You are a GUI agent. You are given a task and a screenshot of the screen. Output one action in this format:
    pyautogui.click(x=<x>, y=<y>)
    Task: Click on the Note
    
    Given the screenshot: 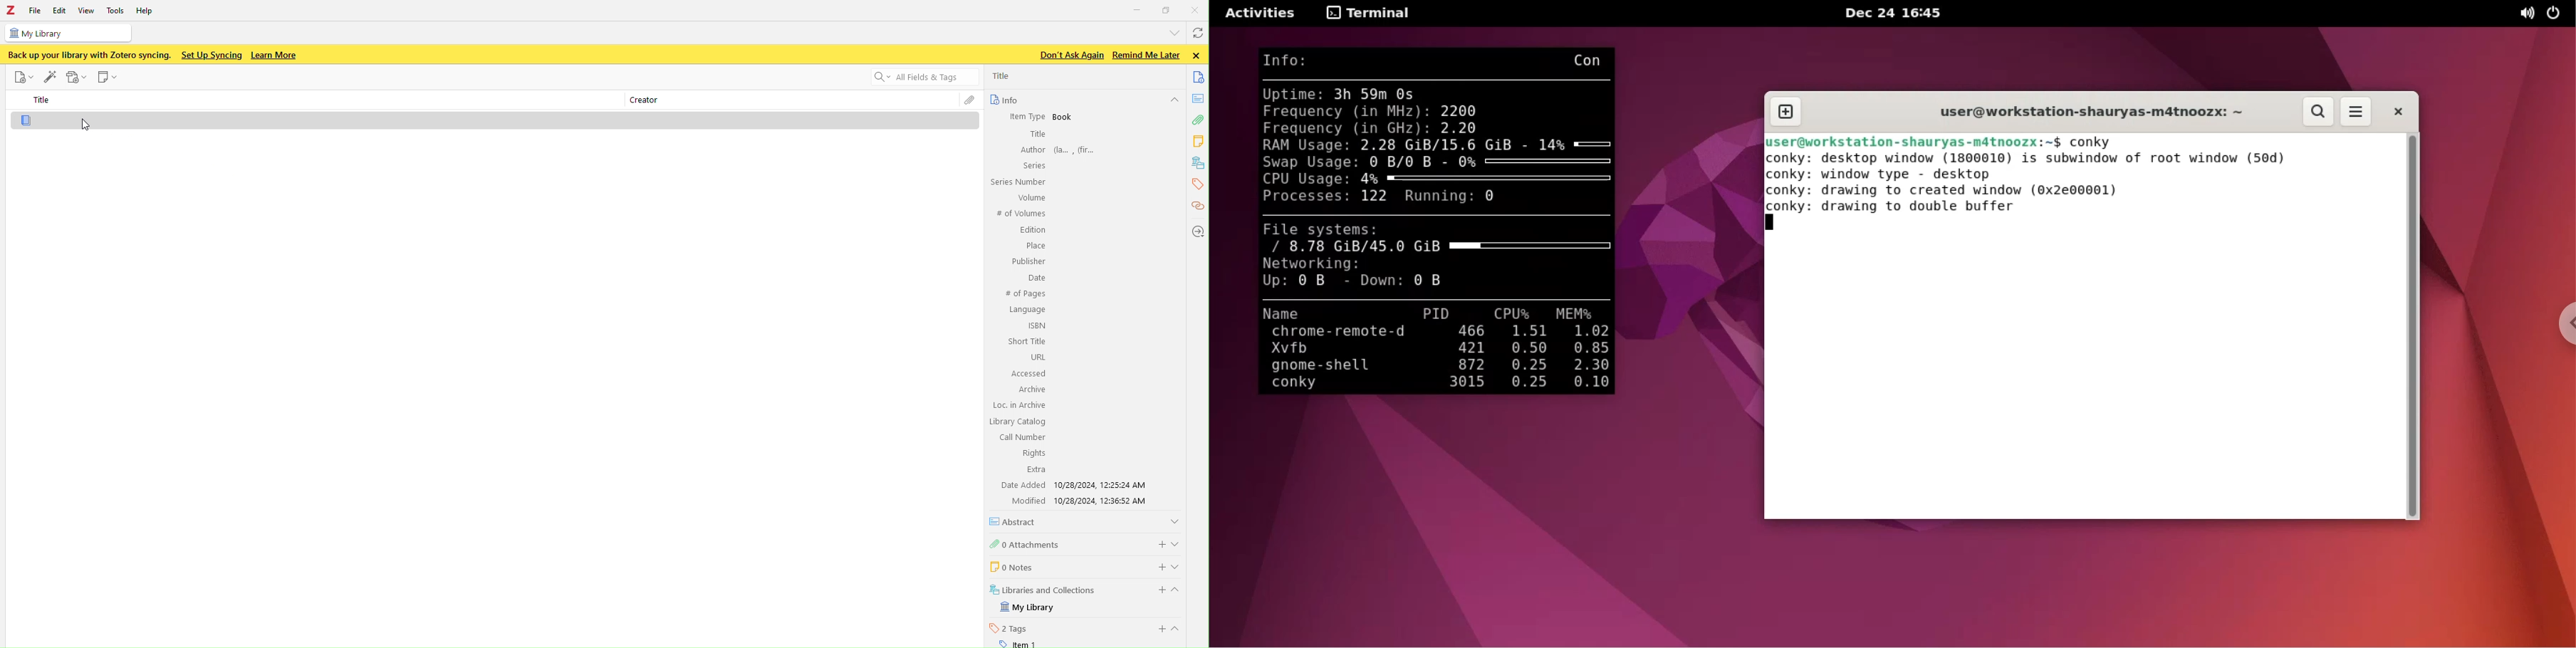 What is the action you would take?
    pyautogui.click(x=108, y=78)
    